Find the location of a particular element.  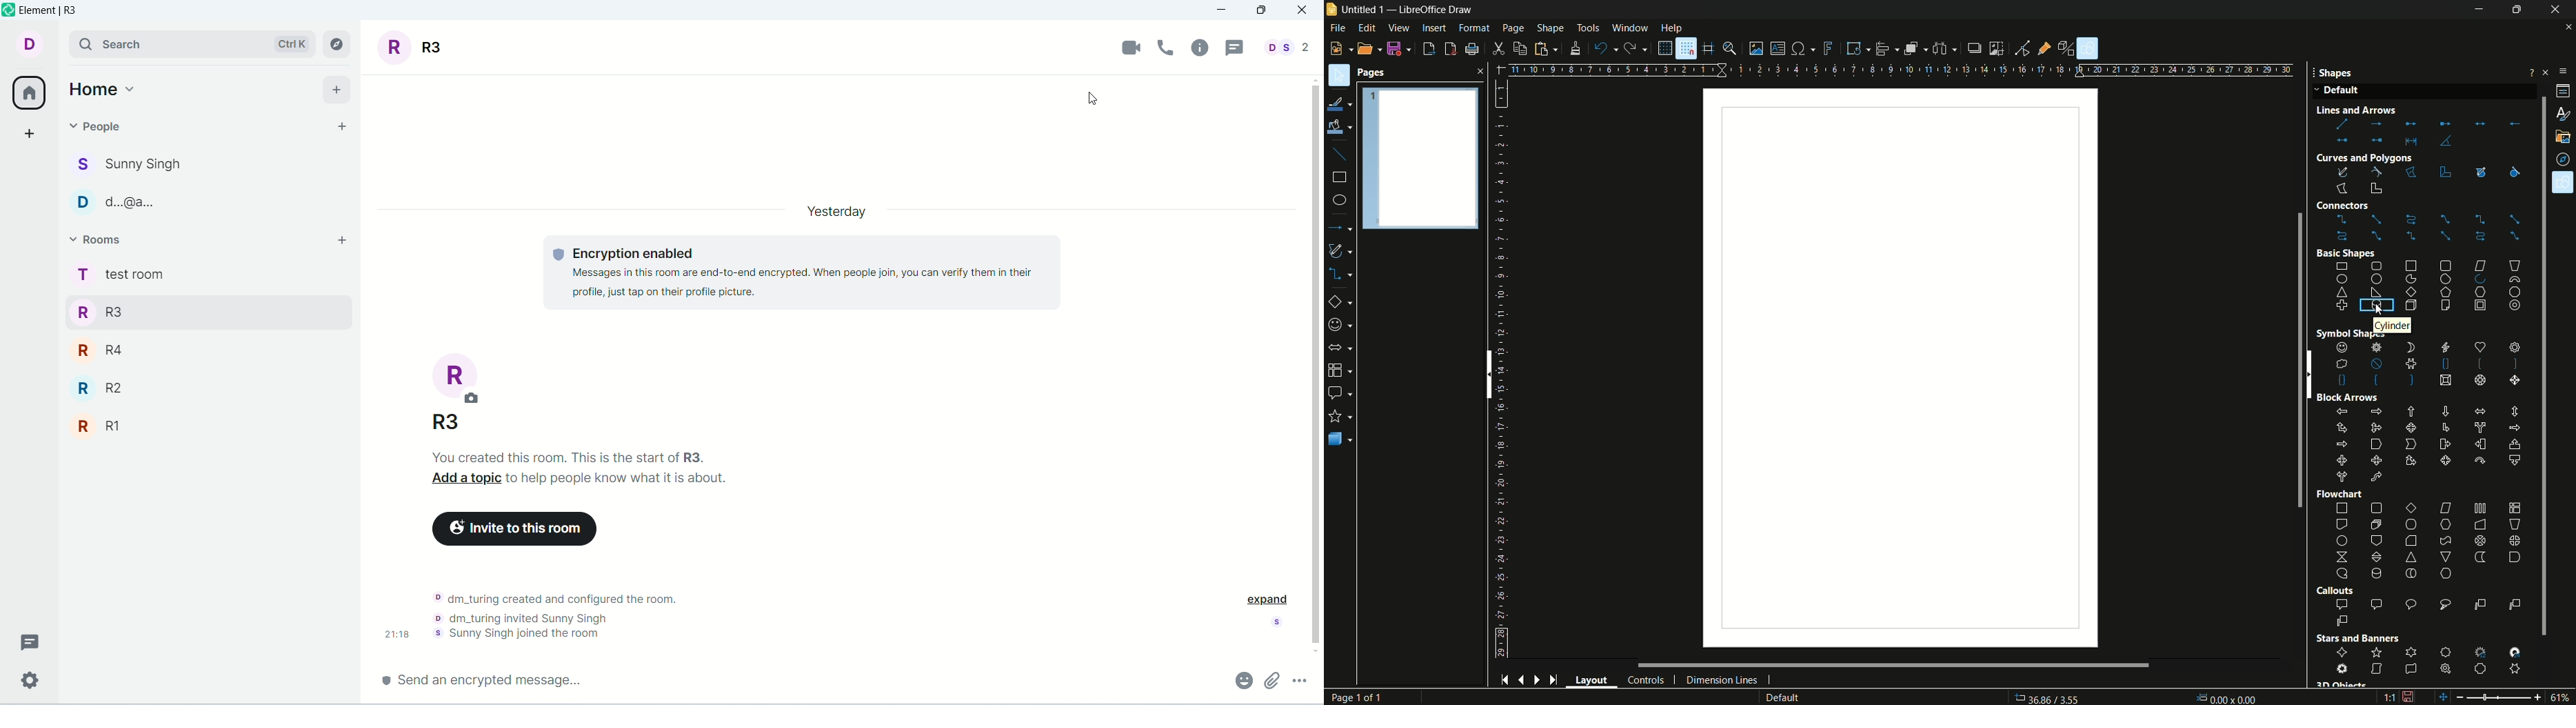

zoom factor is located at coordinates (2564, 697).